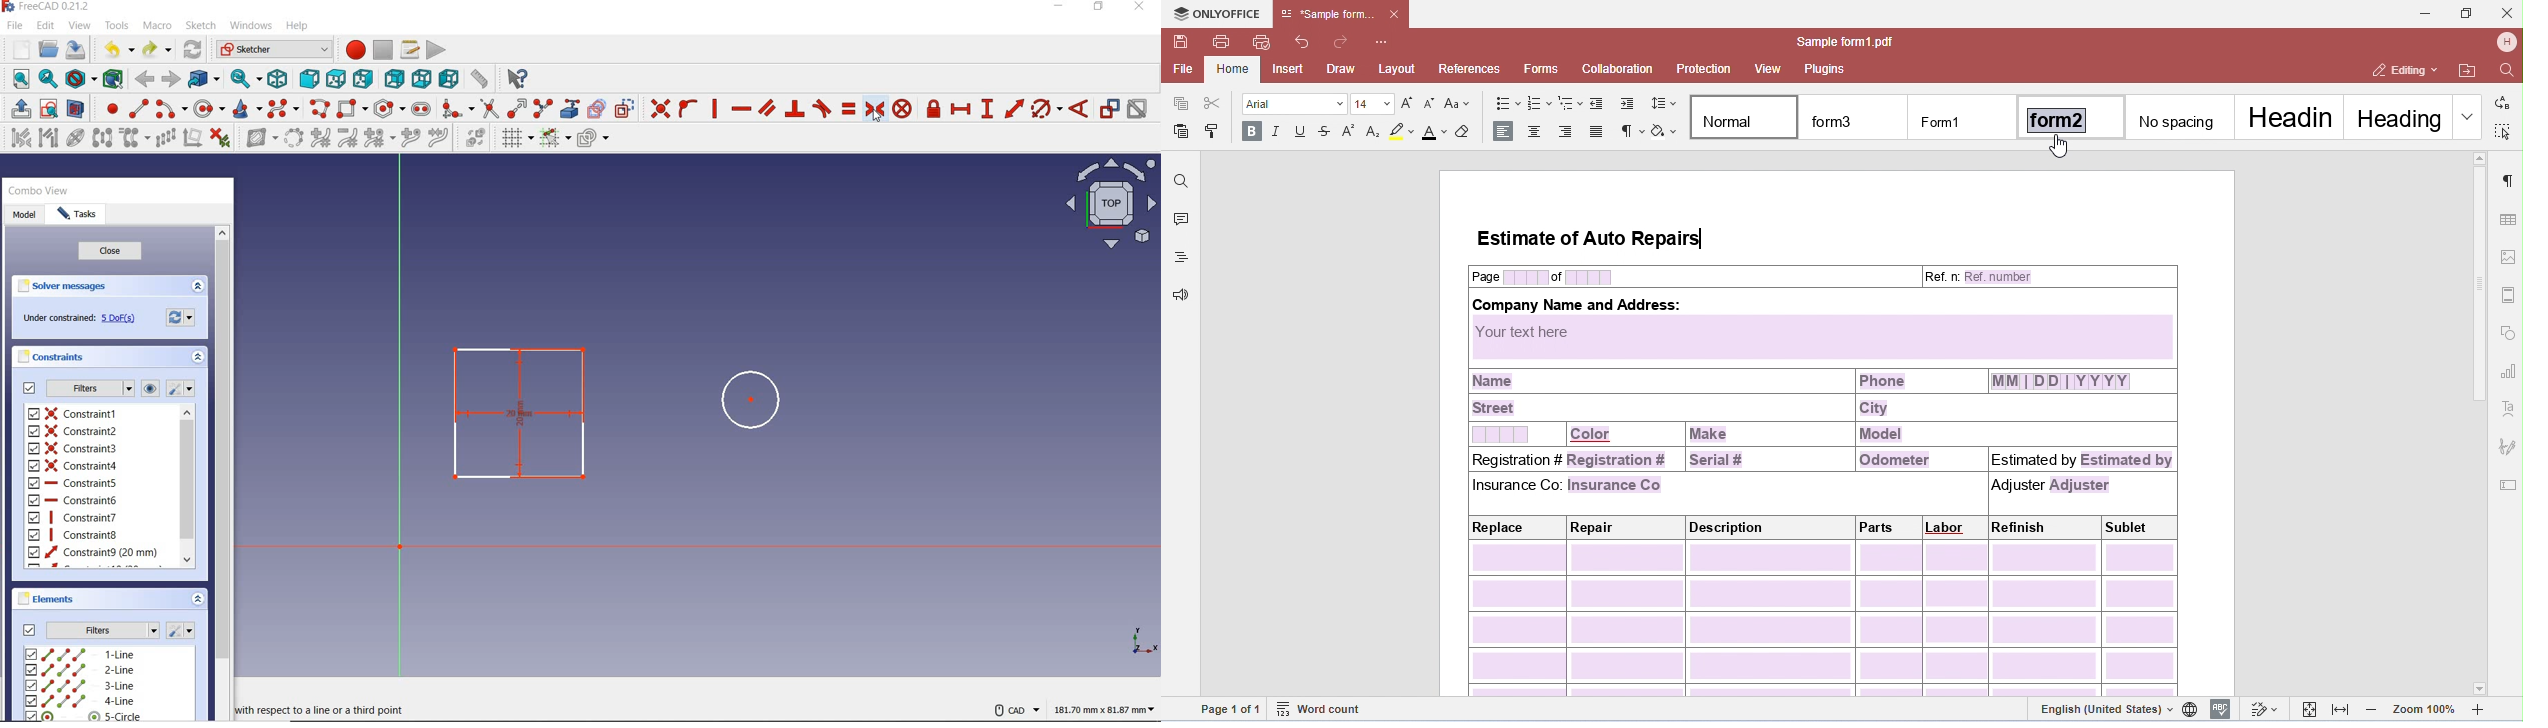  I want to click on sketch, so click(202, 27).